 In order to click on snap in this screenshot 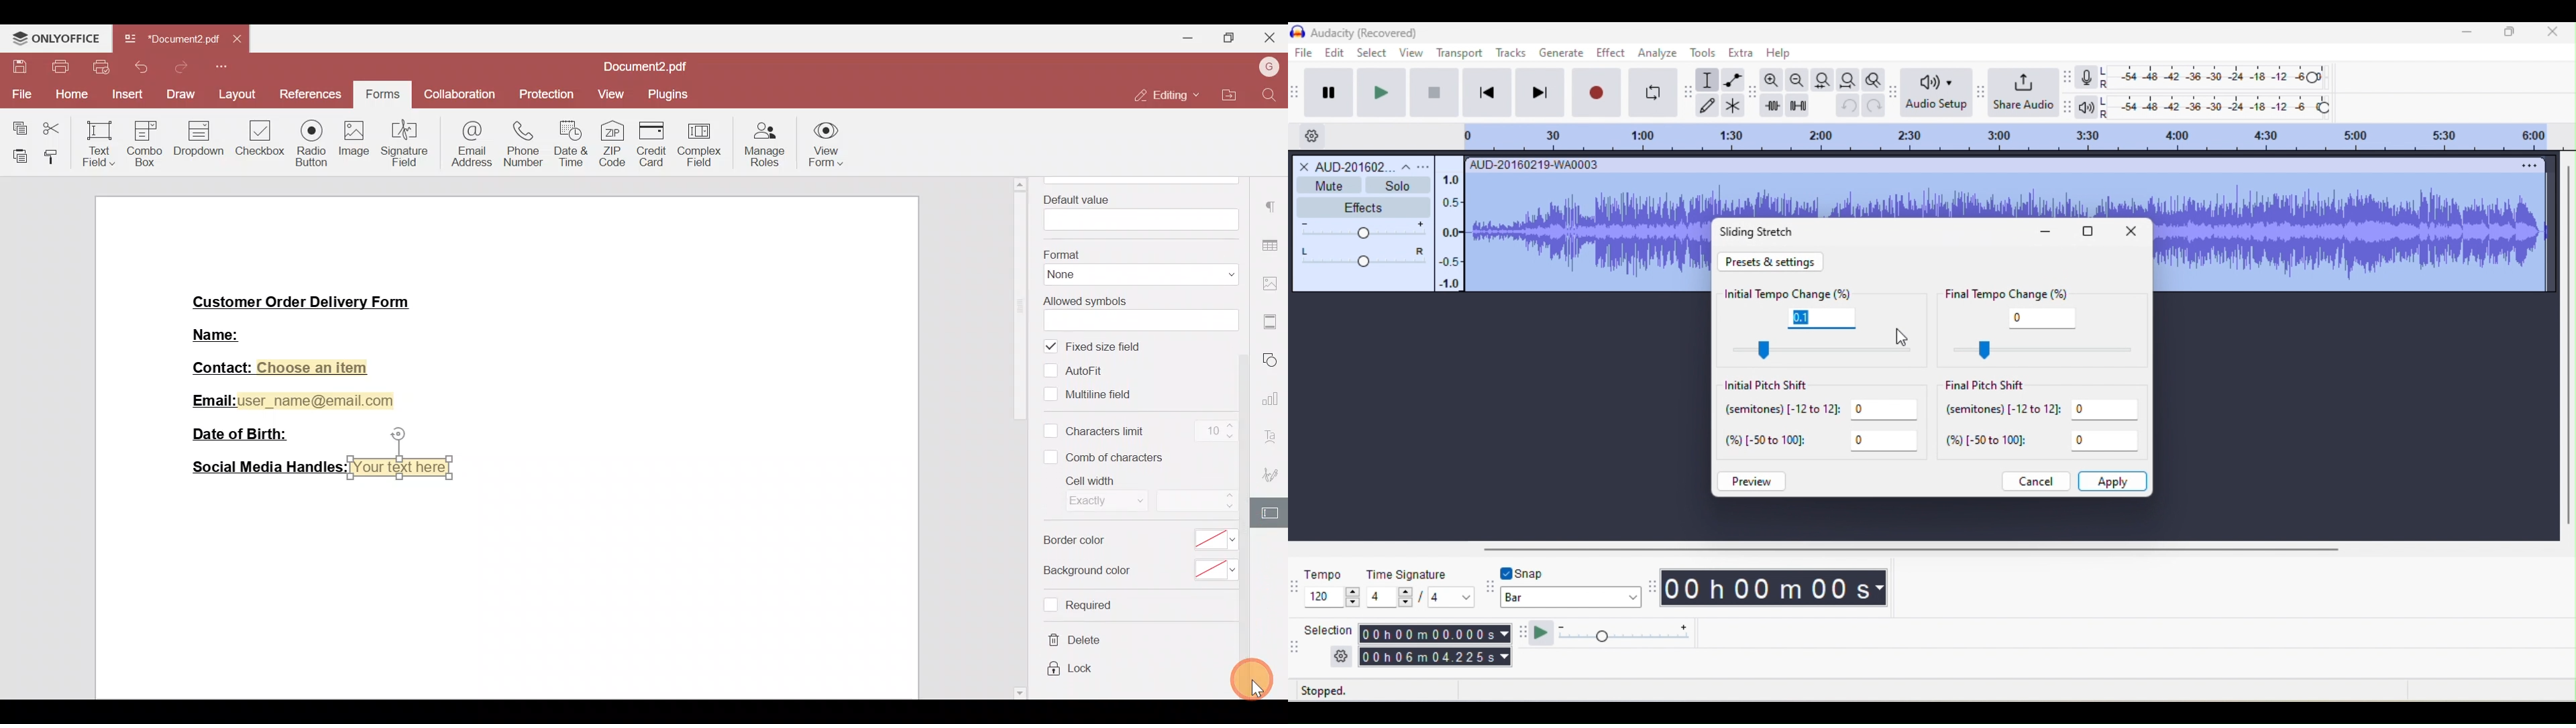, I will do `click(1546, 572)`.